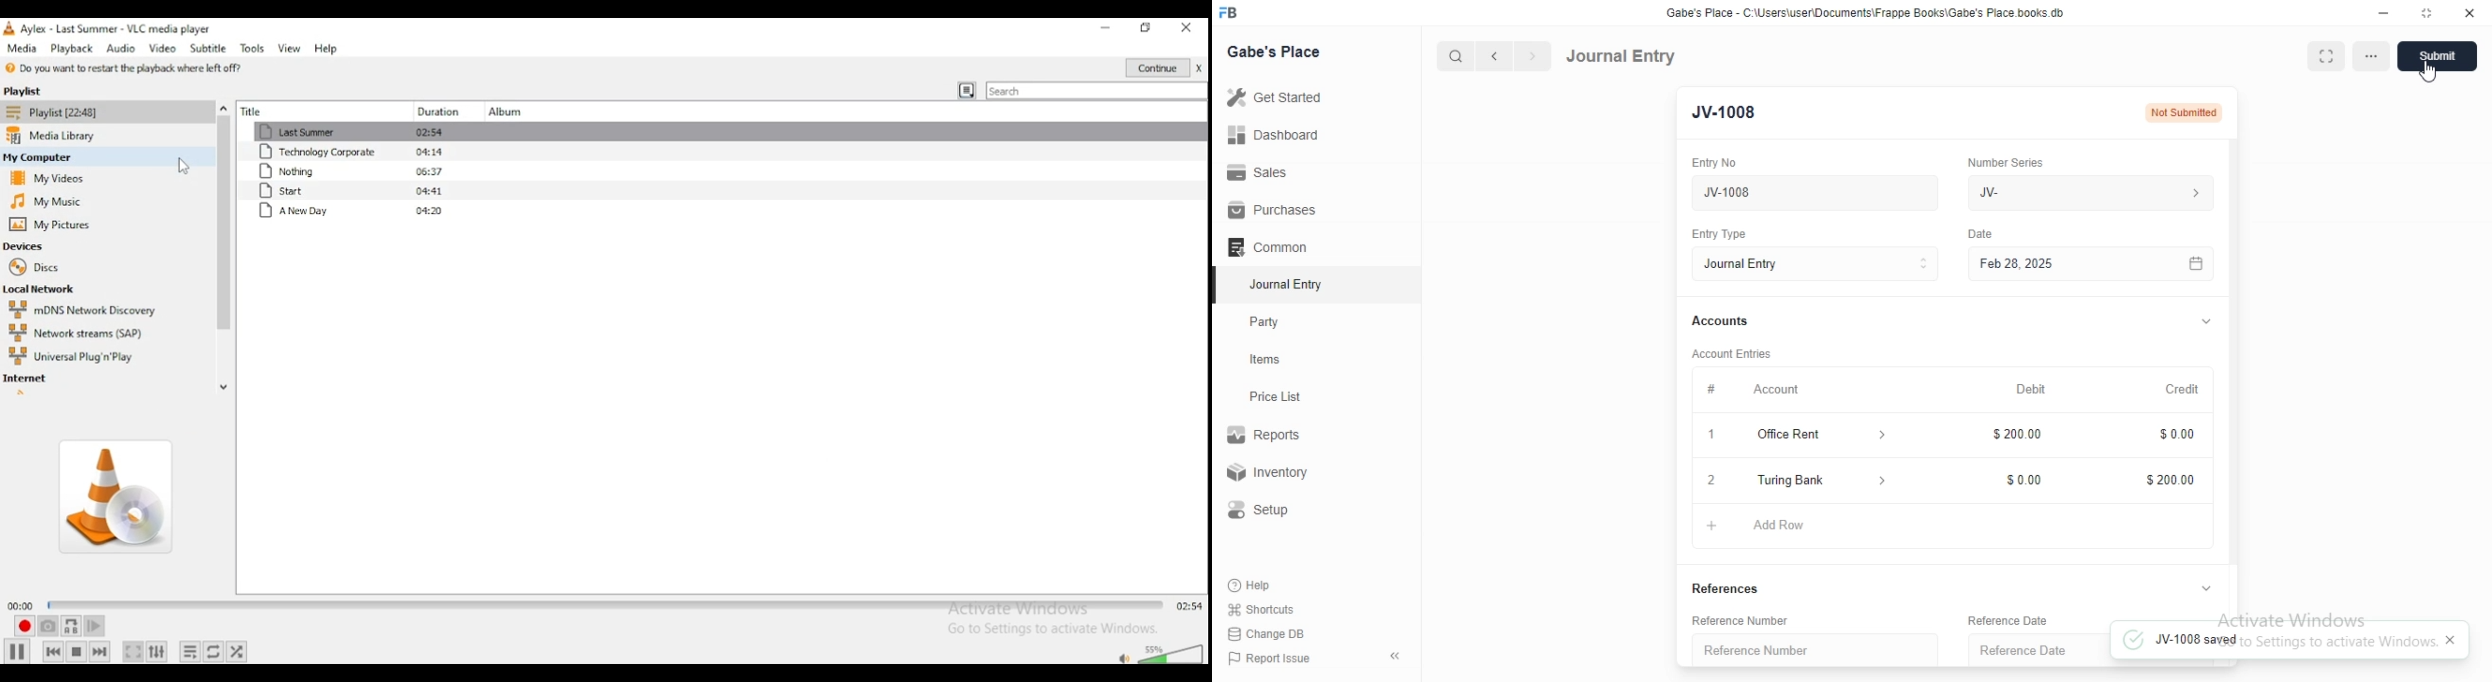 This screenshot has height=700, width=2492. Describe the element at coordinates (47, 626) in the screenshot. I see `take a snapshot` at that location.